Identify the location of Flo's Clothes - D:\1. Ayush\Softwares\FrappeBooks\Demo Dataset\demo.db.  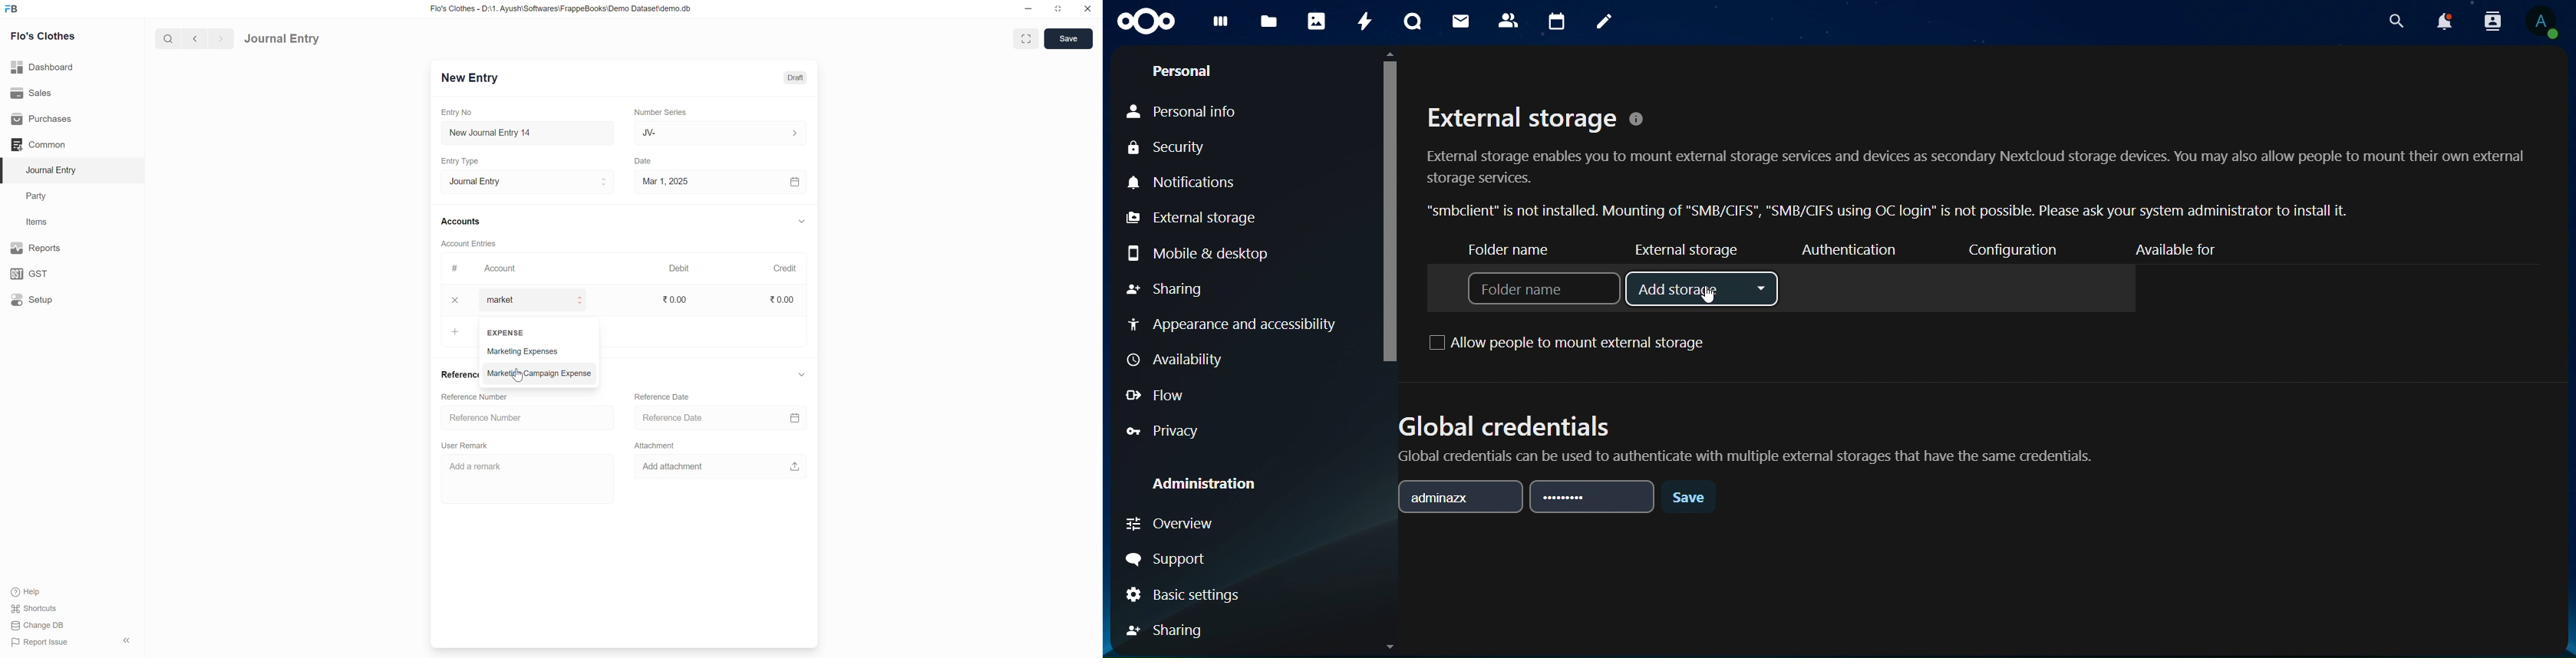
(564, 8).